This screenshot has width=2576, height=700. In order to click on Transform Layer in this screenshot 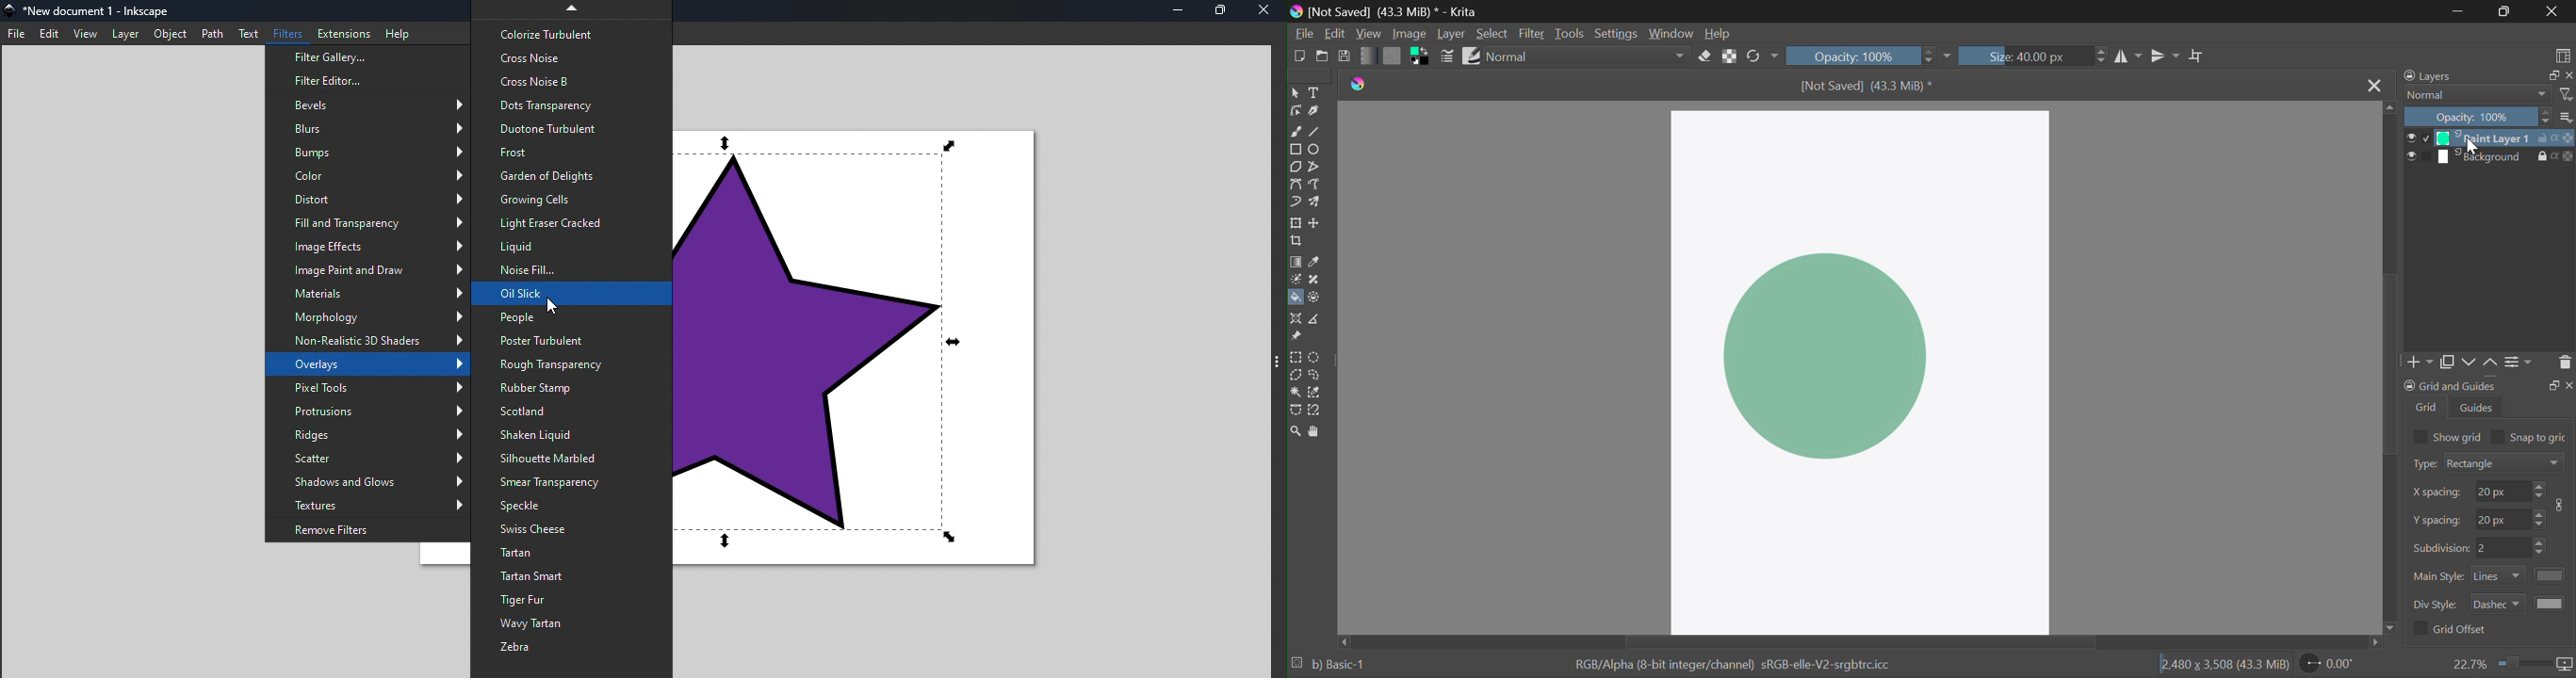, I will do `click(1295, 223)`.